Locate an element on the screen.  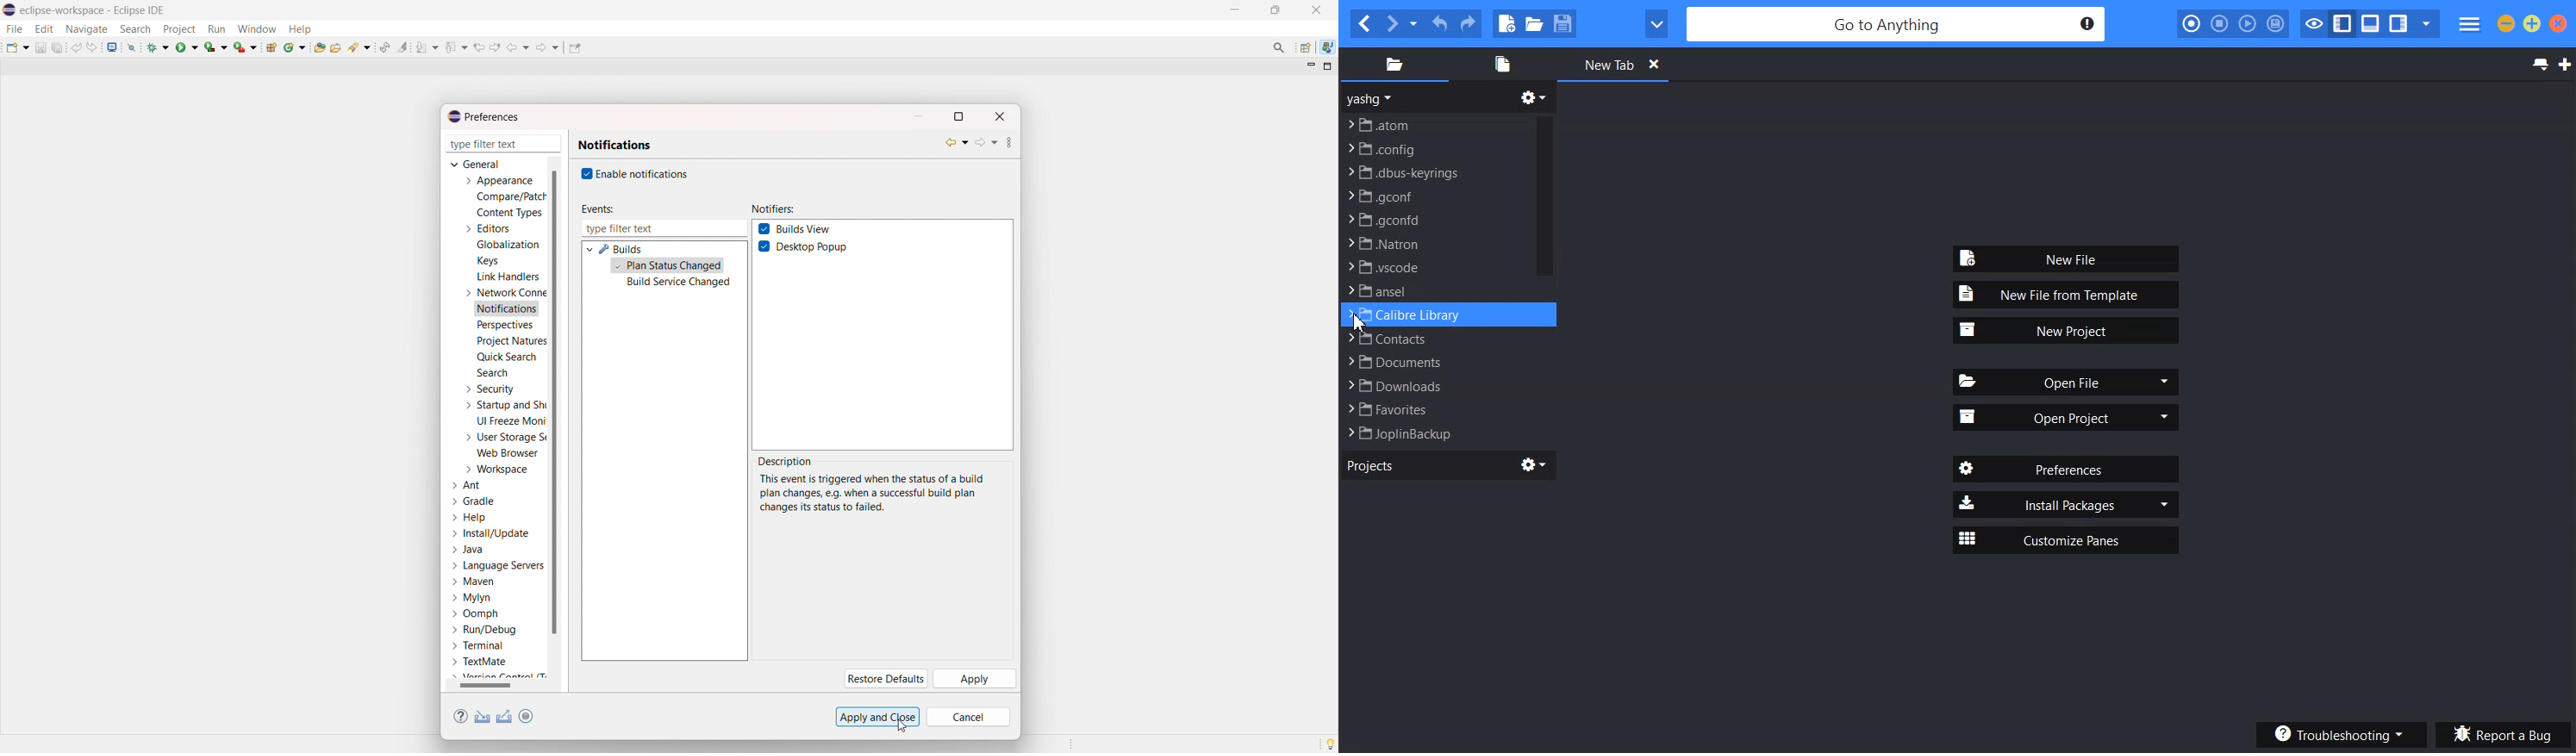
save all is located at coordinates (59, 47).